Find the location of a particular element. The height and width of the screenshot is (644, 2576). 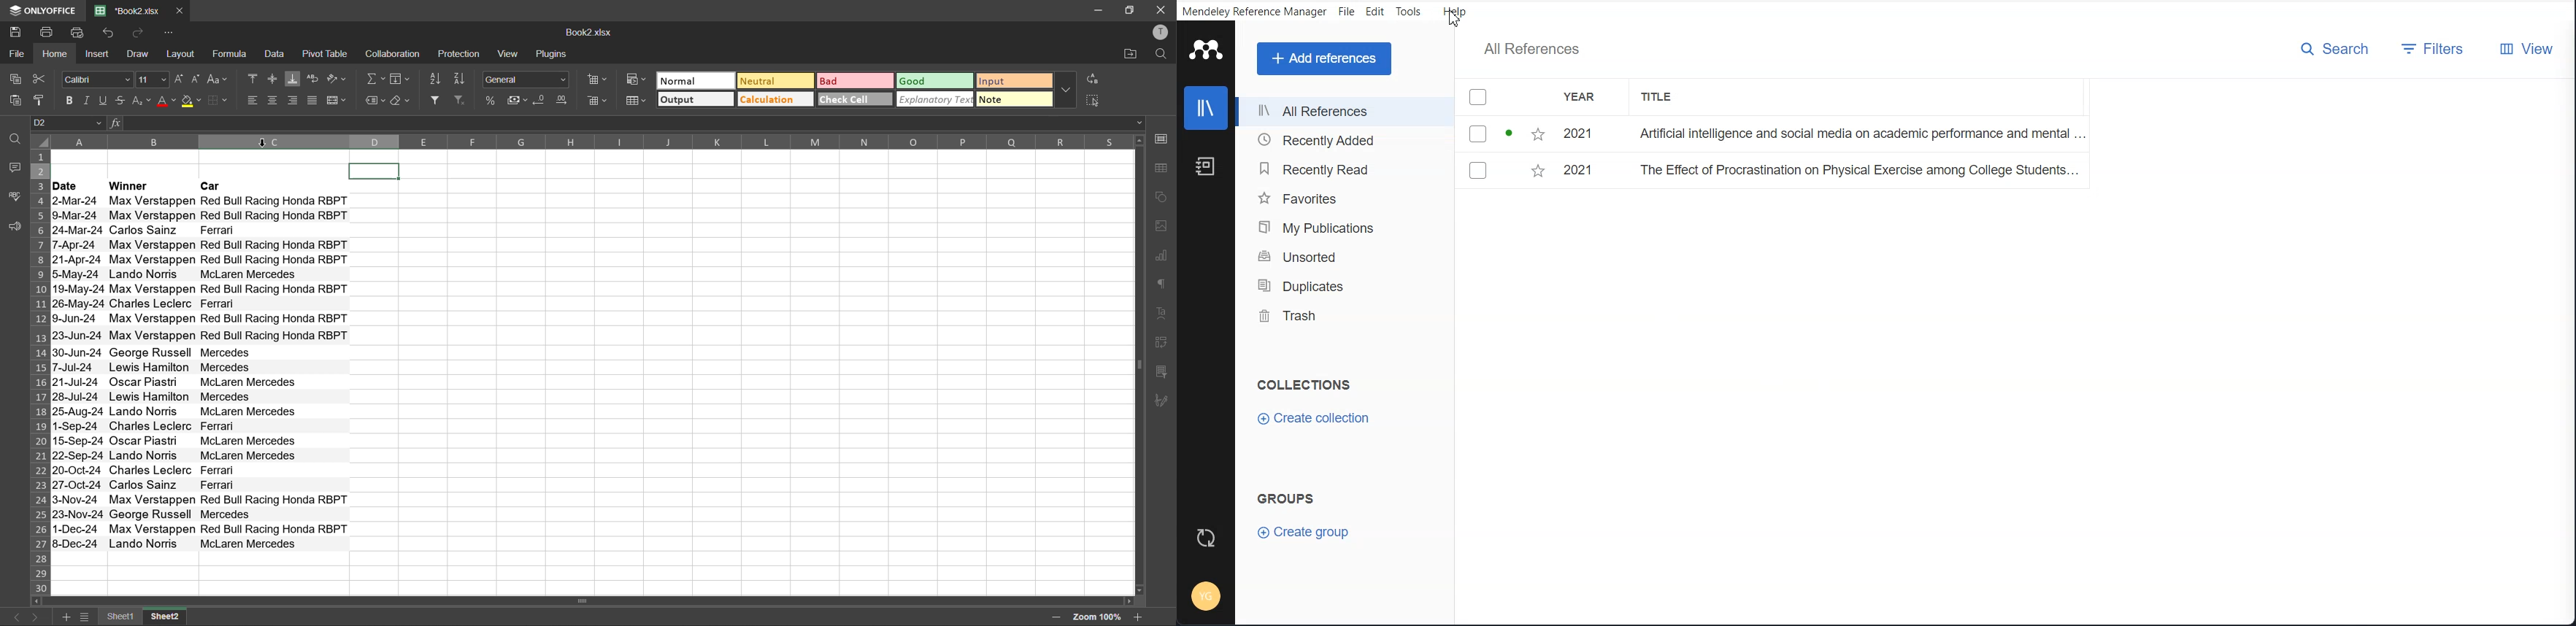

Create Collection is located at coordinates (1313, 419).